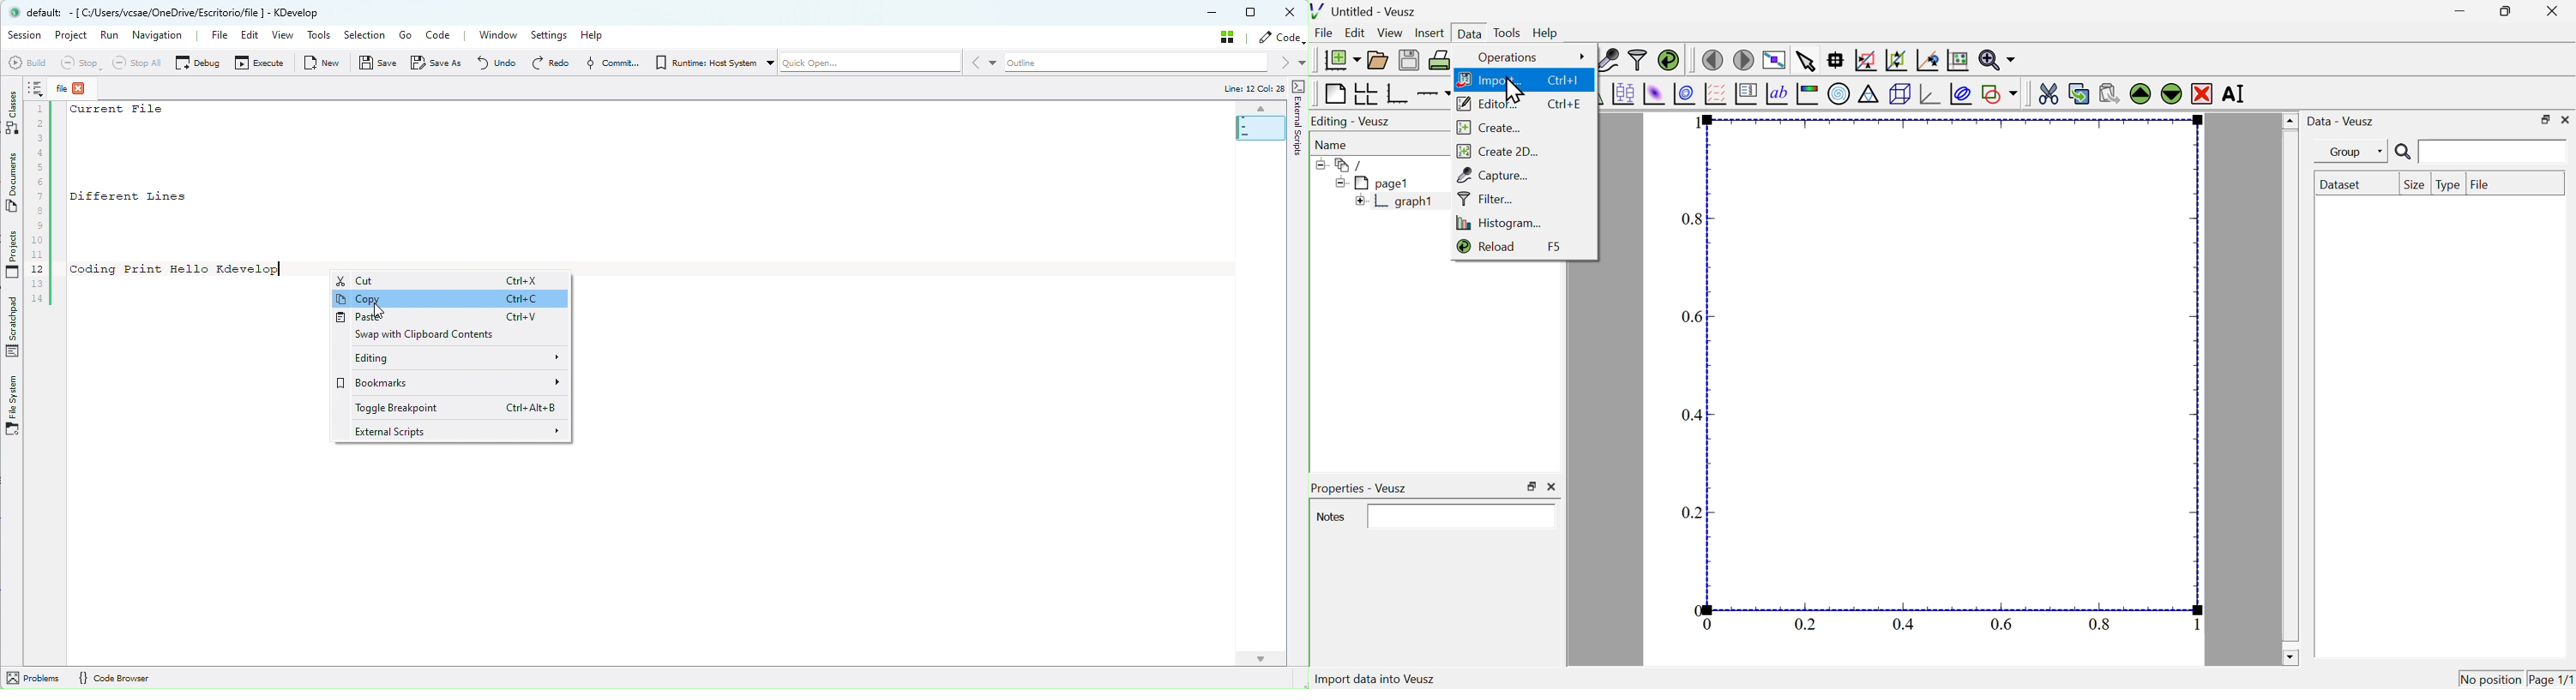 The height and width of the screenshot is (700, 2576). What do you see at coordinates (1694, 220) in the screenshot?
I see `0.8` at bounding box center [1694, 220].